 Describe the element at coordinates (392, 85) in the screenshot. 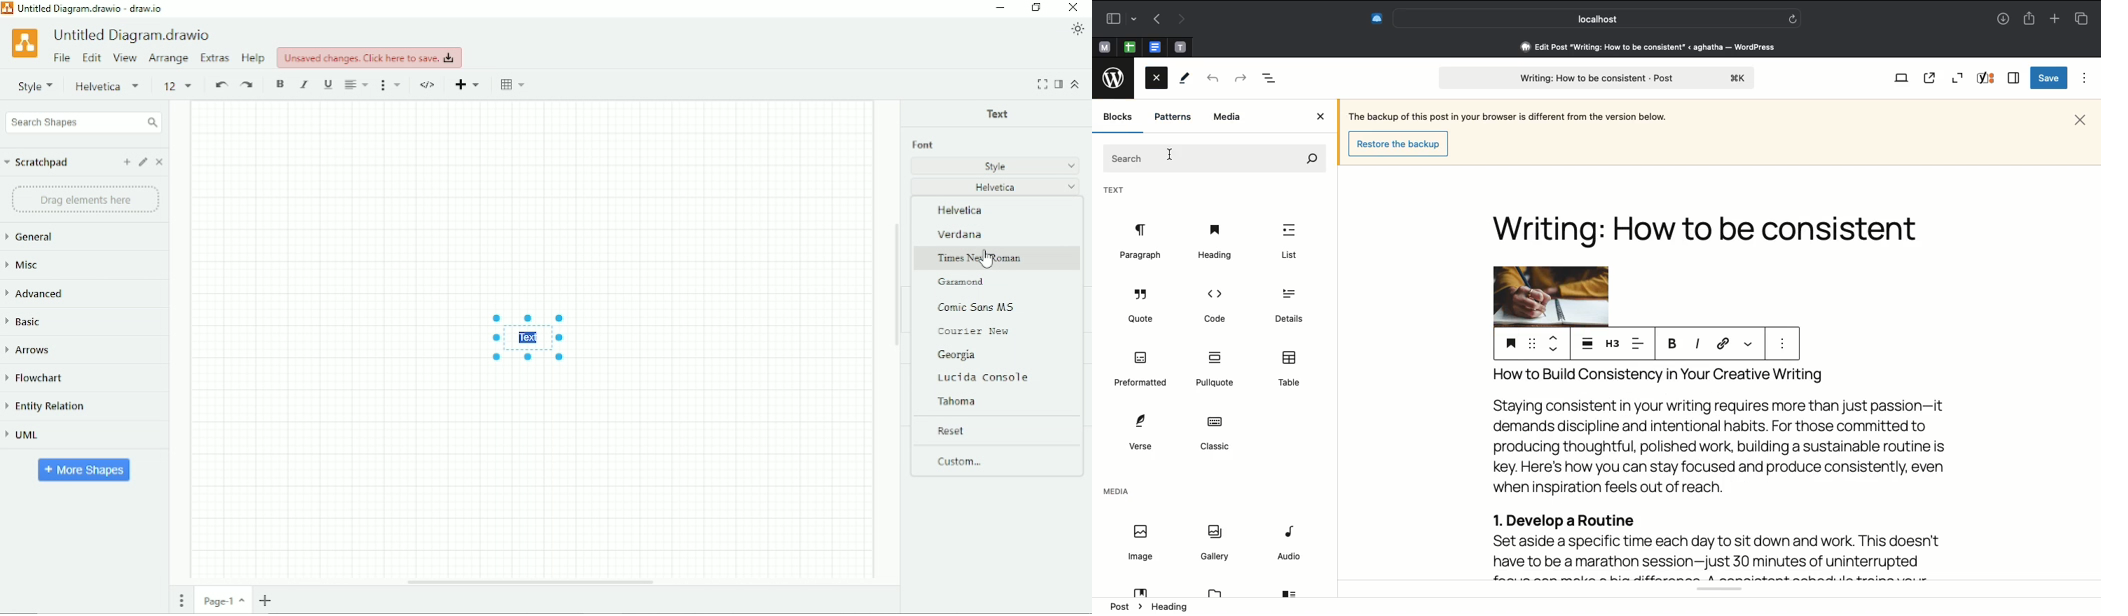

I see `Format` at that location.